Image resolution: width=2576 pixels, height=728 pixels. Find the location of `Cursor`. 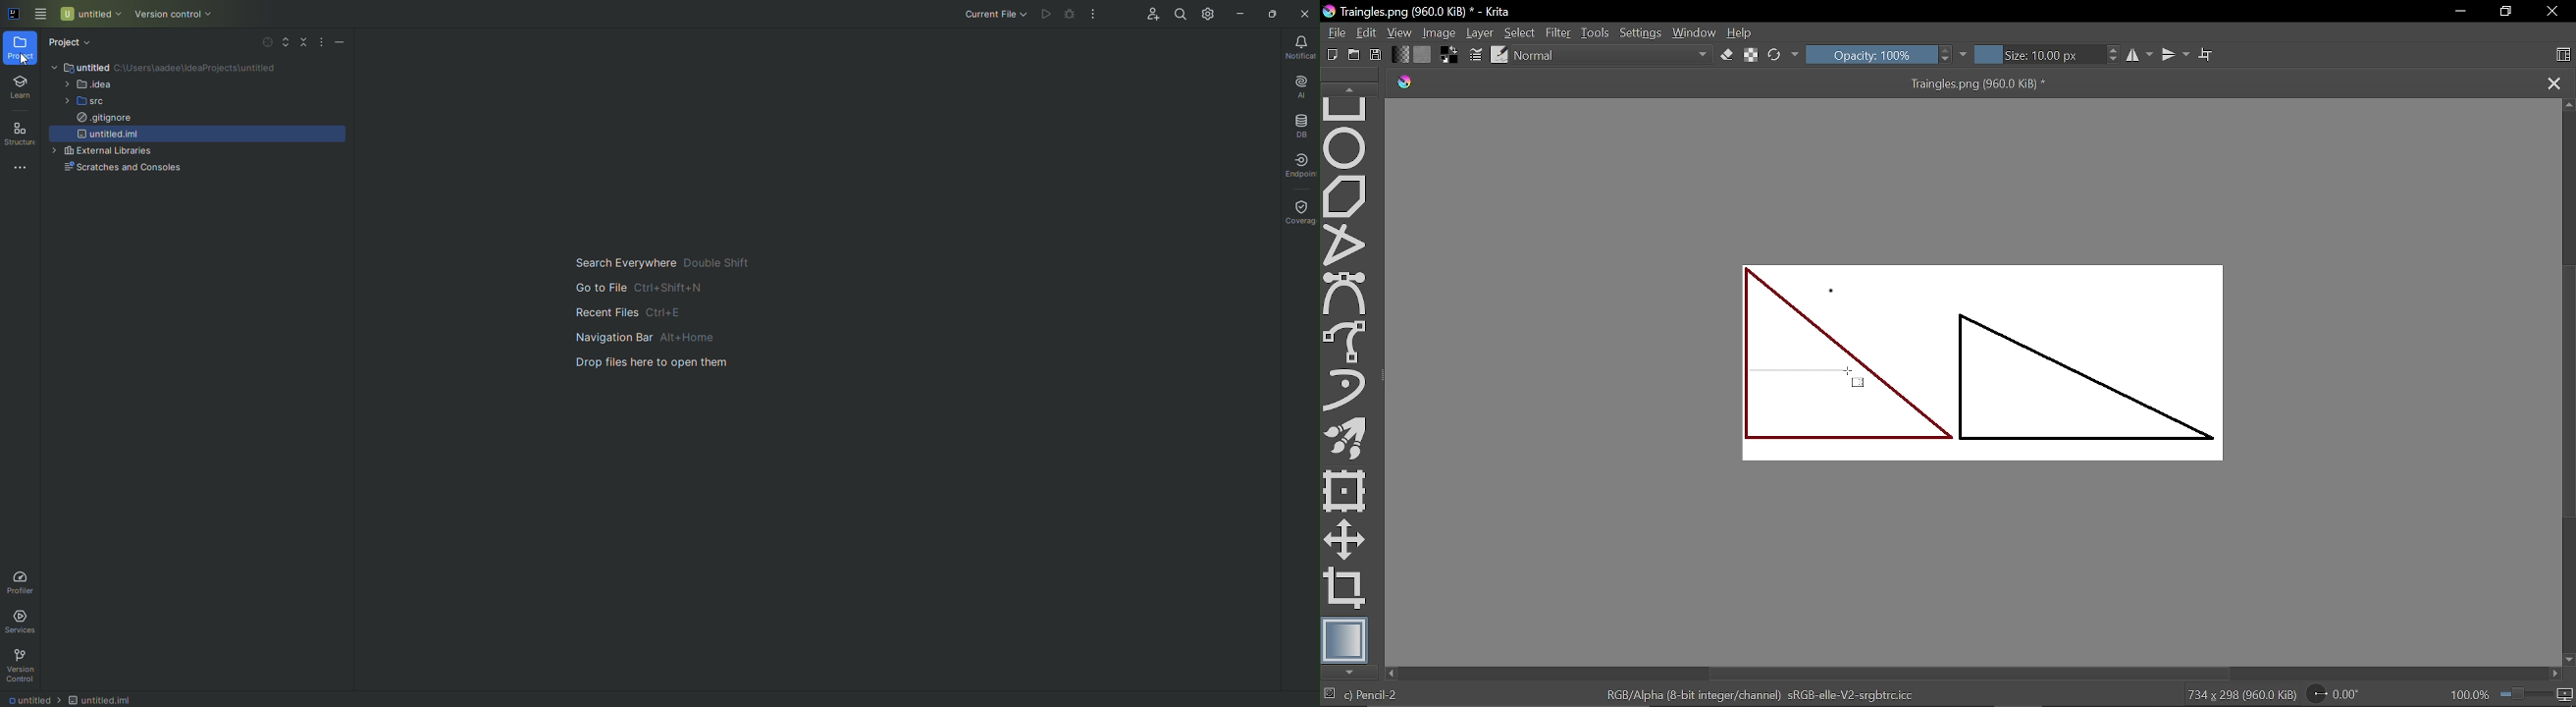

Cursor is located at coordinates (1856, 381).